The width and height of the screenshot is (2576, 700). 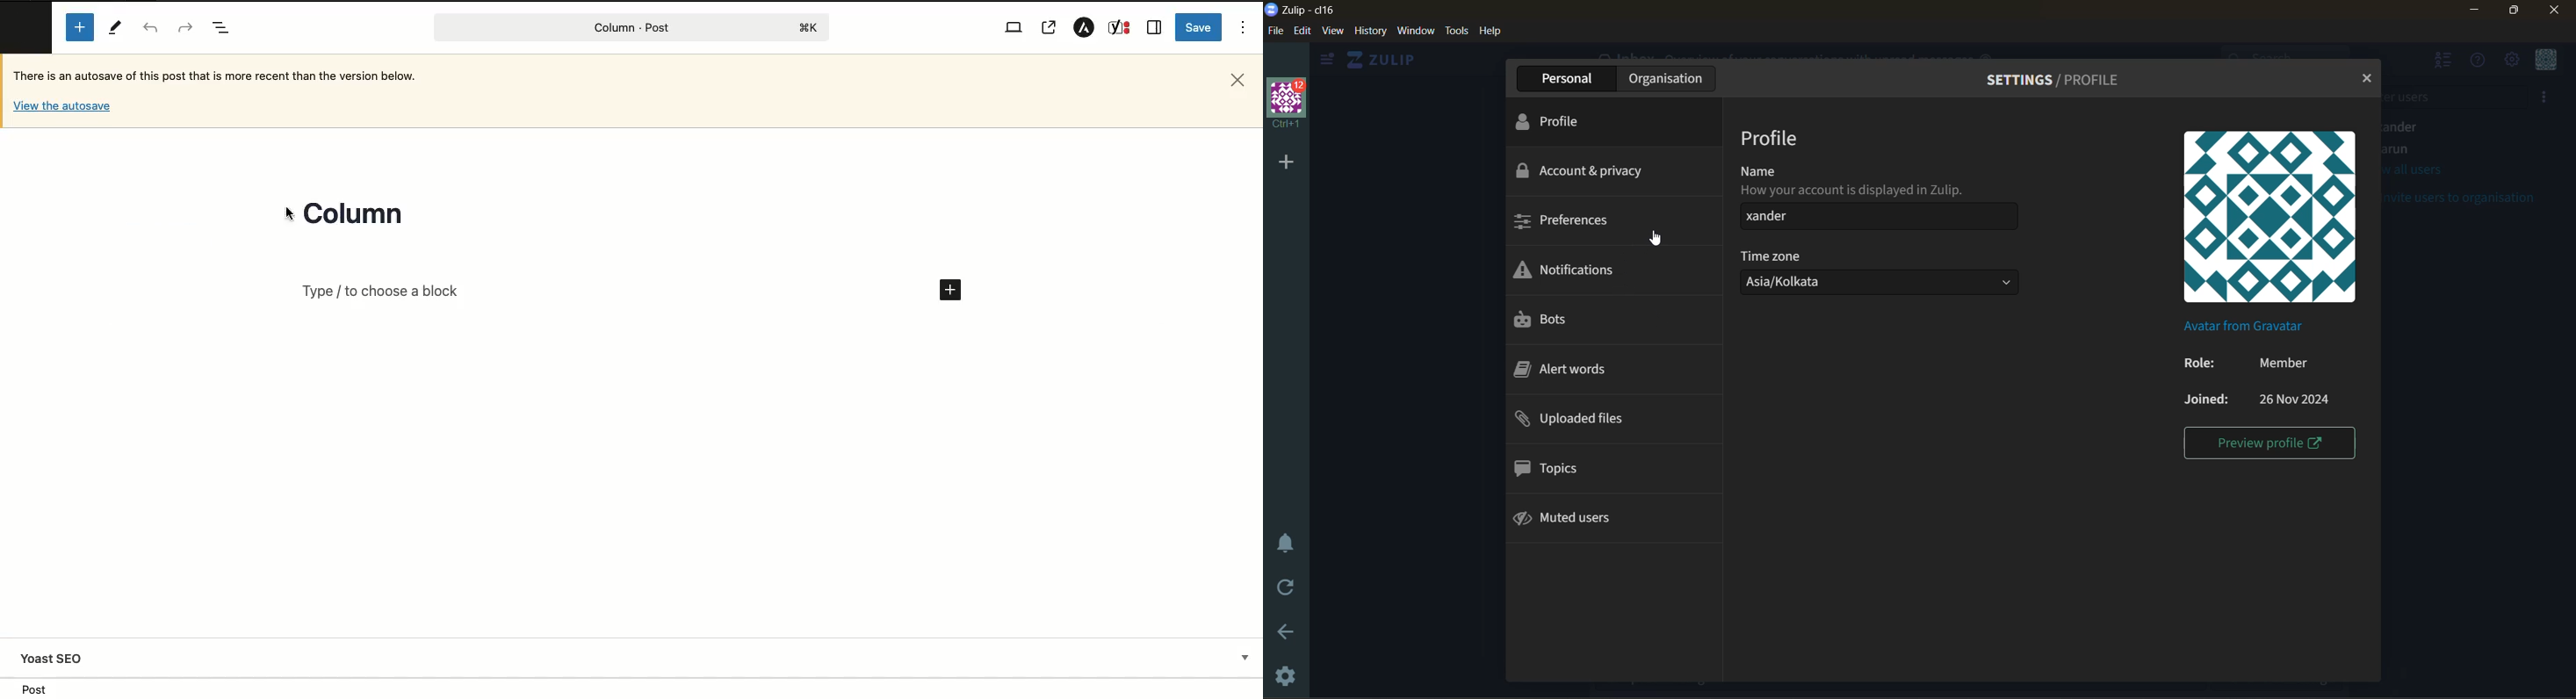 I want to click on maximize, so click(x=2517, y=11).